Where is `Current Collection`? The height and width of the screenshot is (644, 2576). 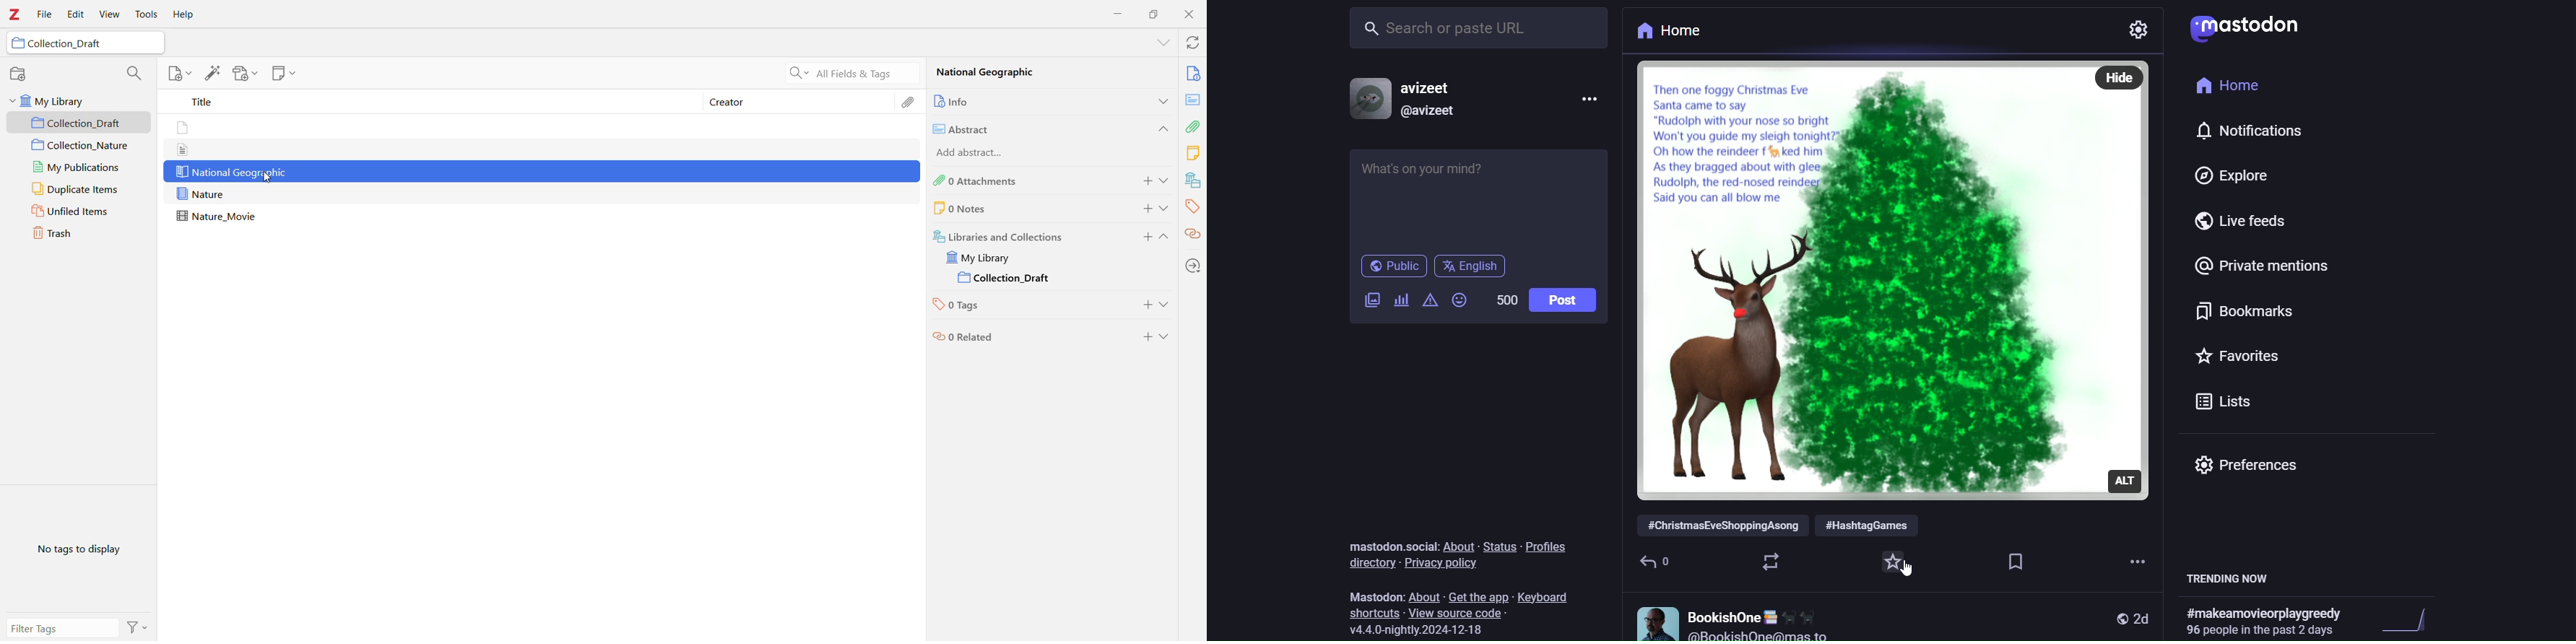 Current Collection is located at coordinates (1007, 279).